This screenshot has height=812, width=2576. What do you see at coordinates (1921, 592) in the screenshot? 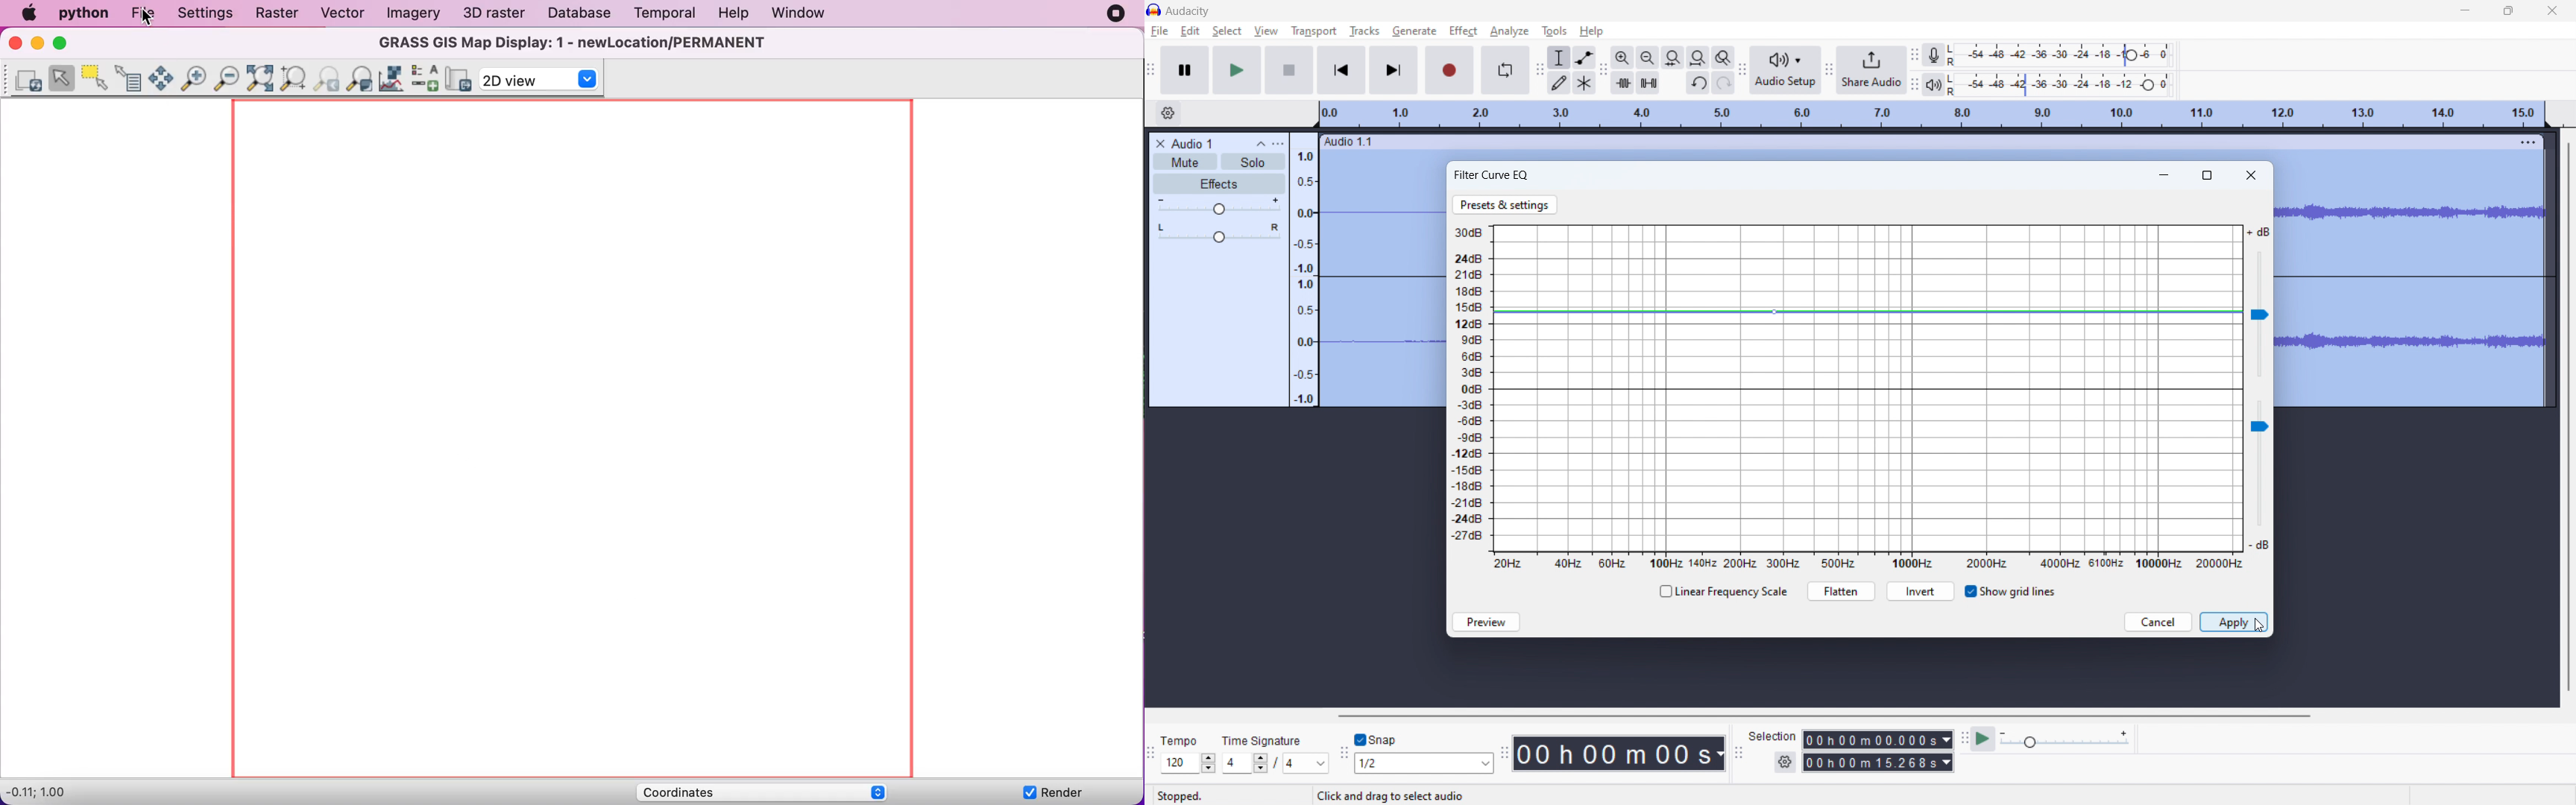
I see `invert` at bounding box center [1921, 592].